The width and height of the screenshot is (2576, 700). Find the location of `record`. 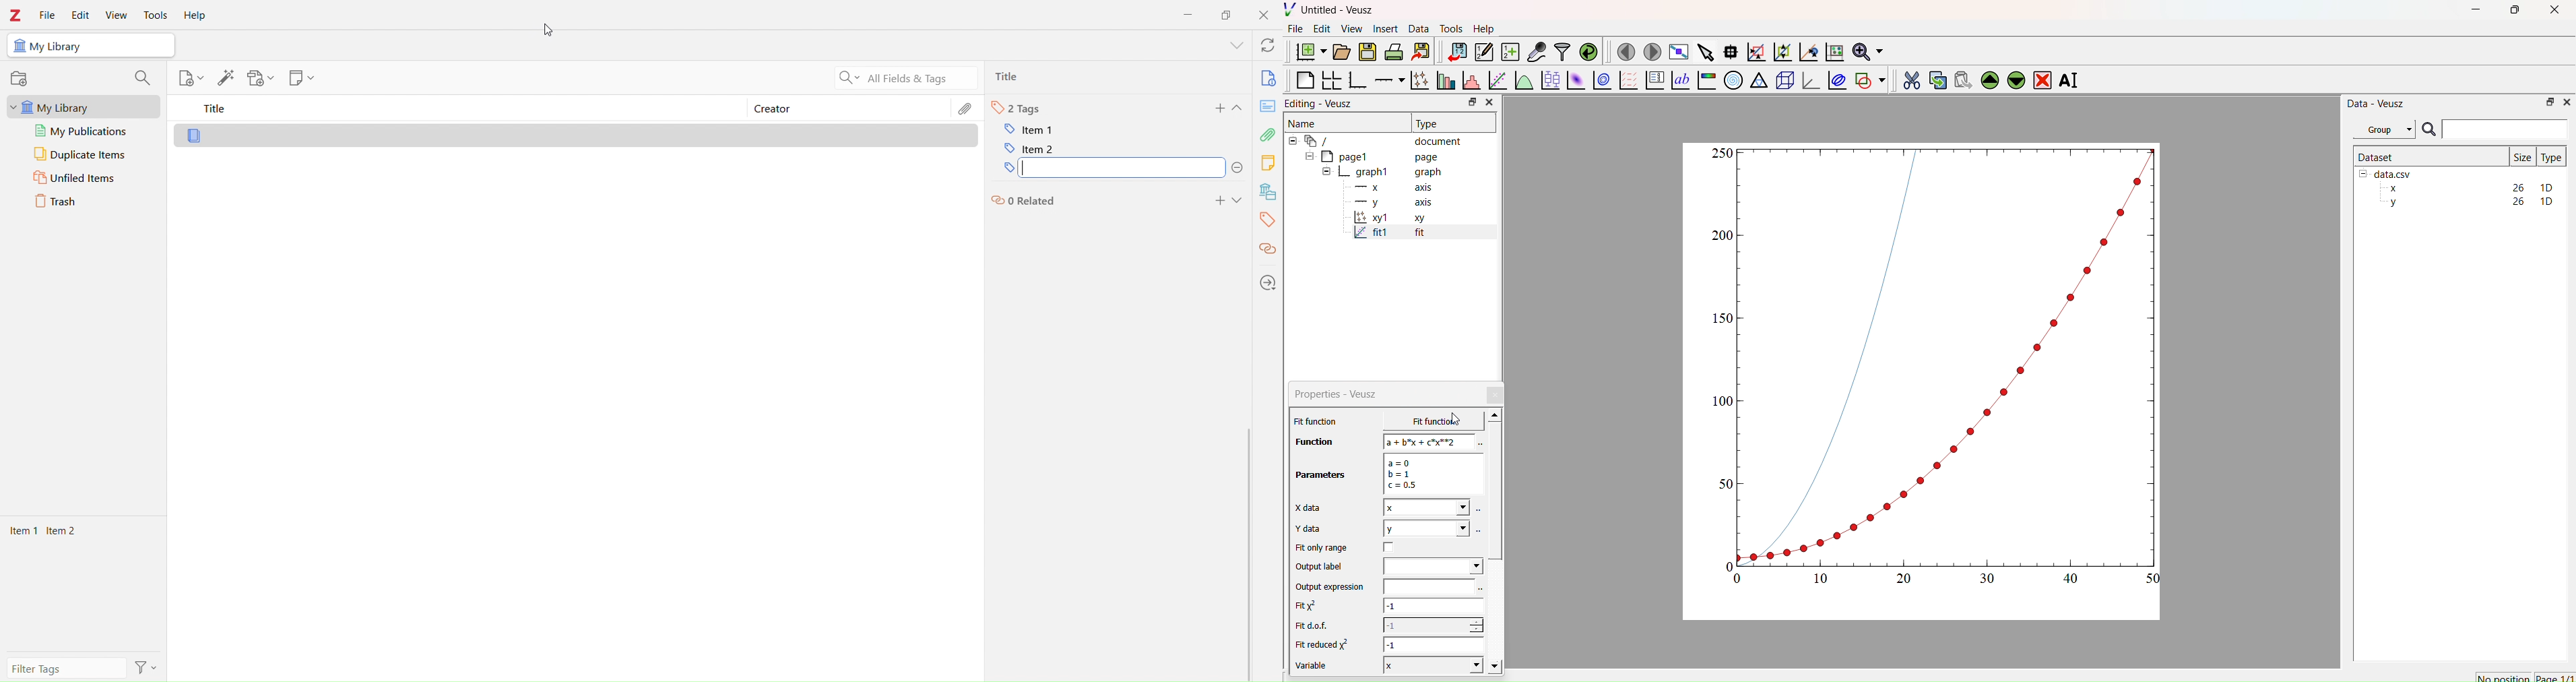

record is located at coordinates (19, 80).